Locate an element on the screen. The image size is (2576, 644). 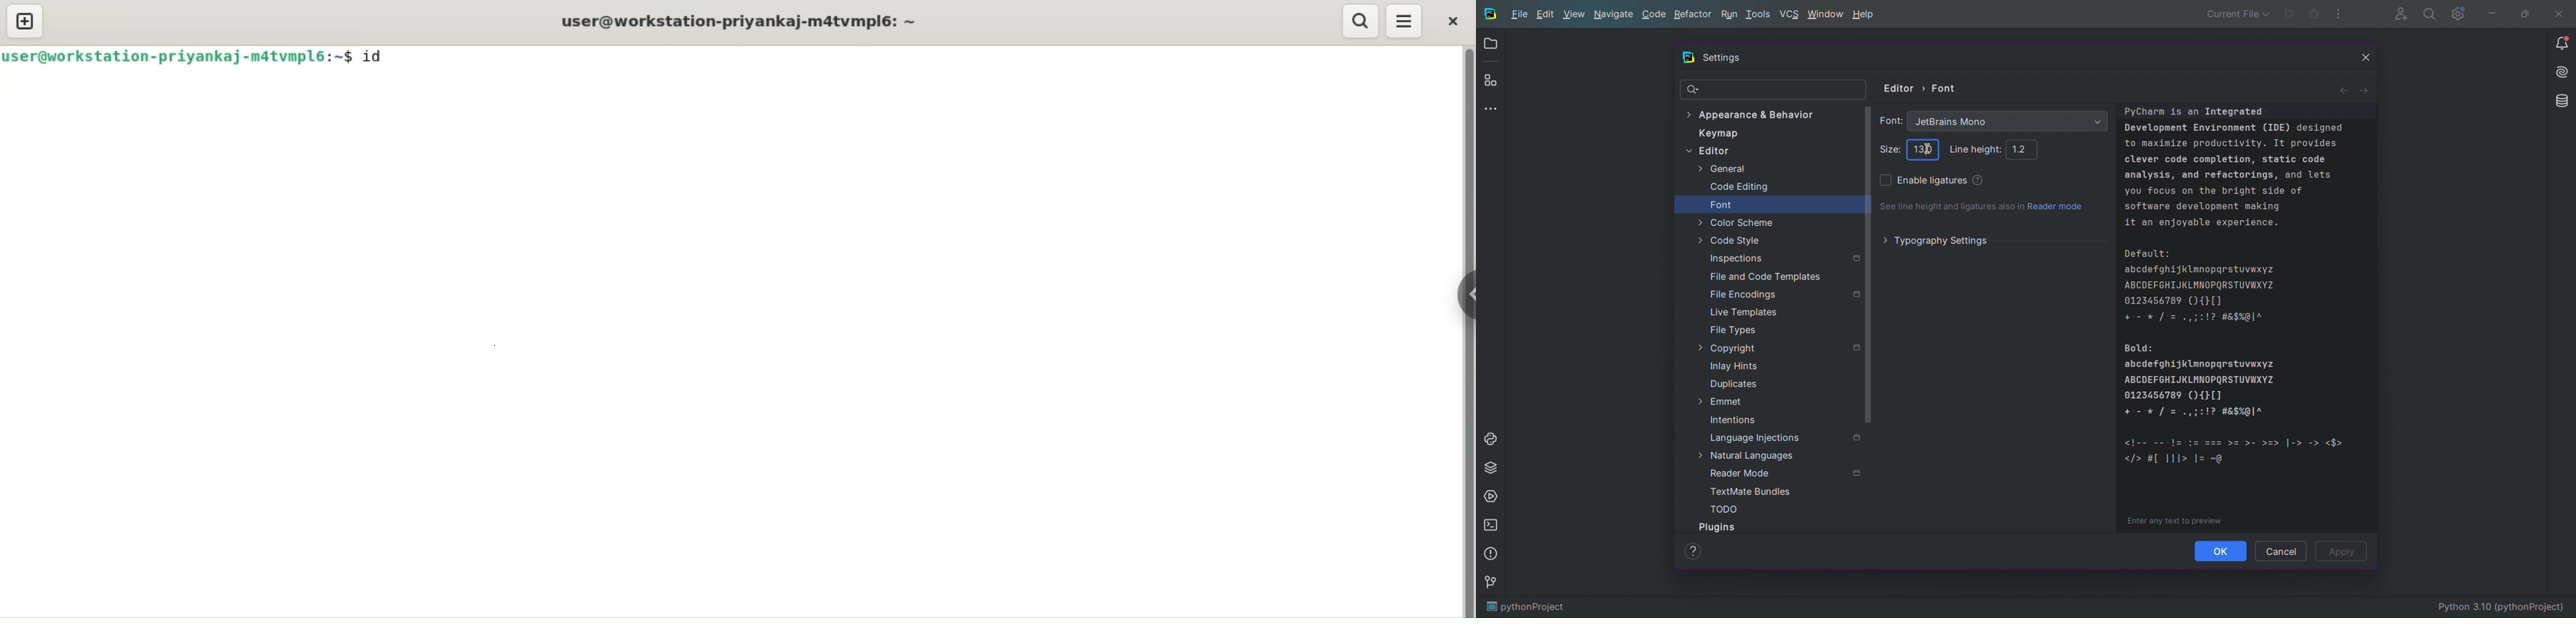
Reader Mode is located at coordinates (1784, 473).